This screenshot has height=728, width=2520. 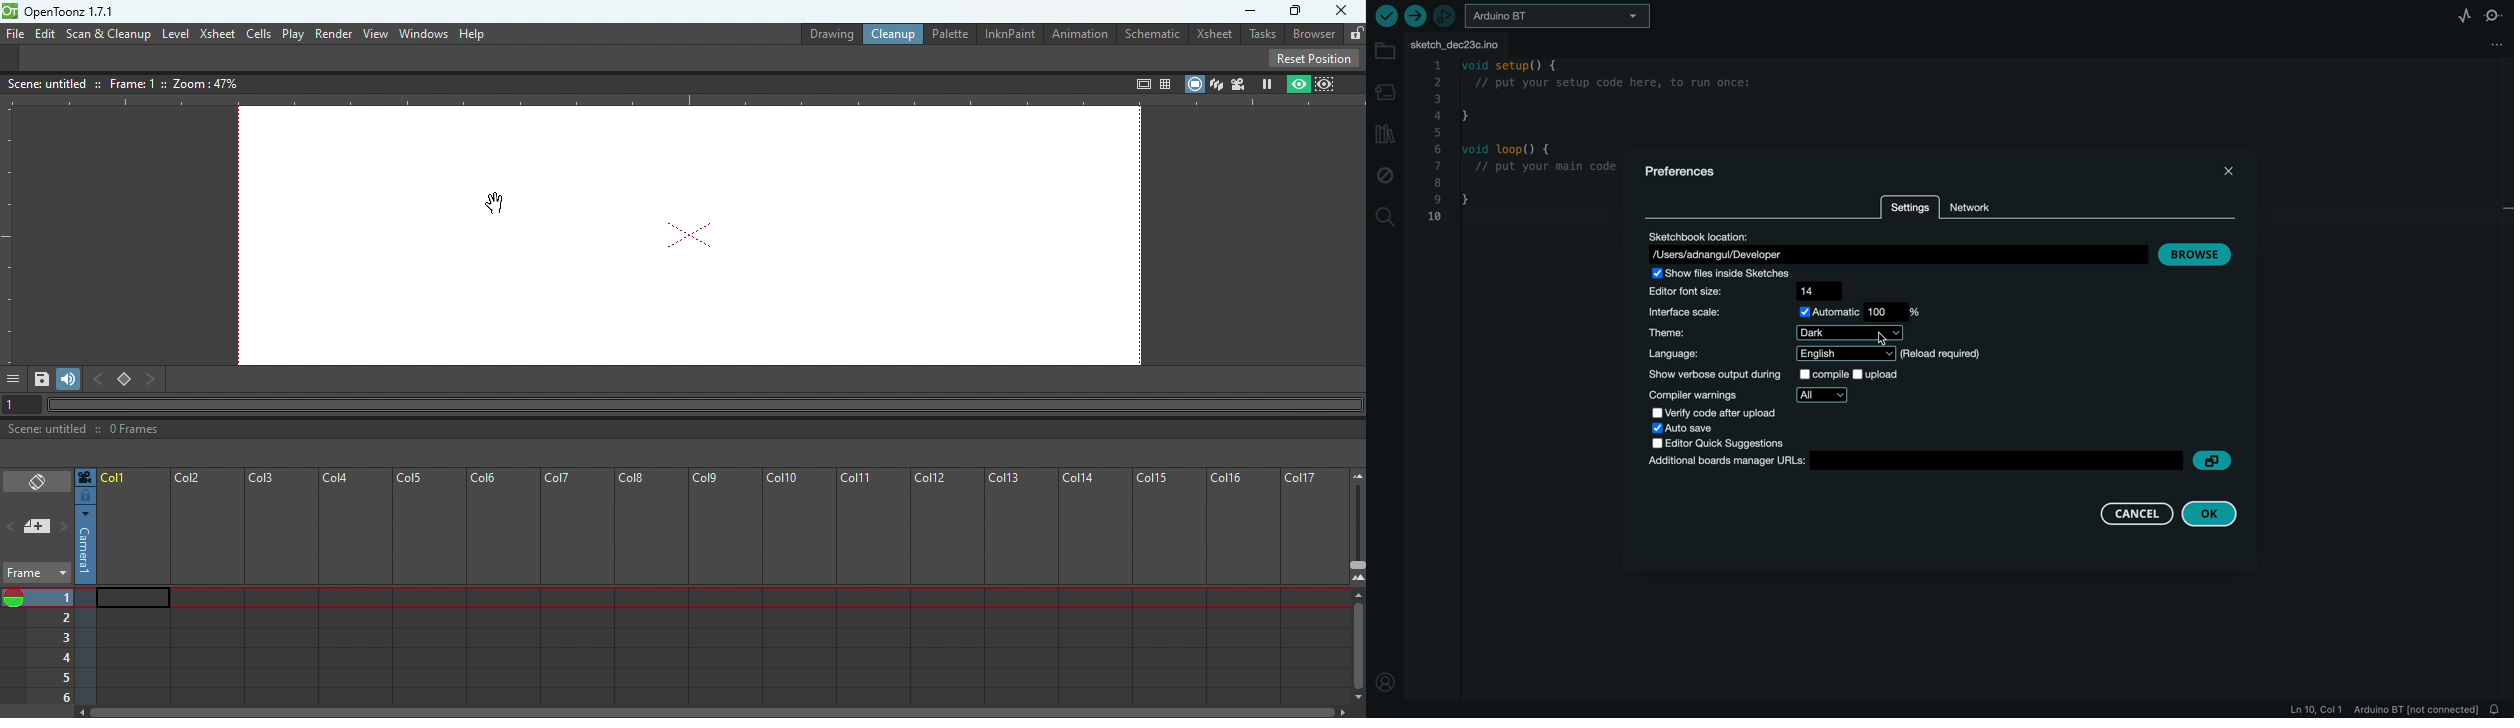 What do you see at coordinates (1193, 83) in the screenshot?
I see `Camera stand view` at bounding box center [1193, 83].